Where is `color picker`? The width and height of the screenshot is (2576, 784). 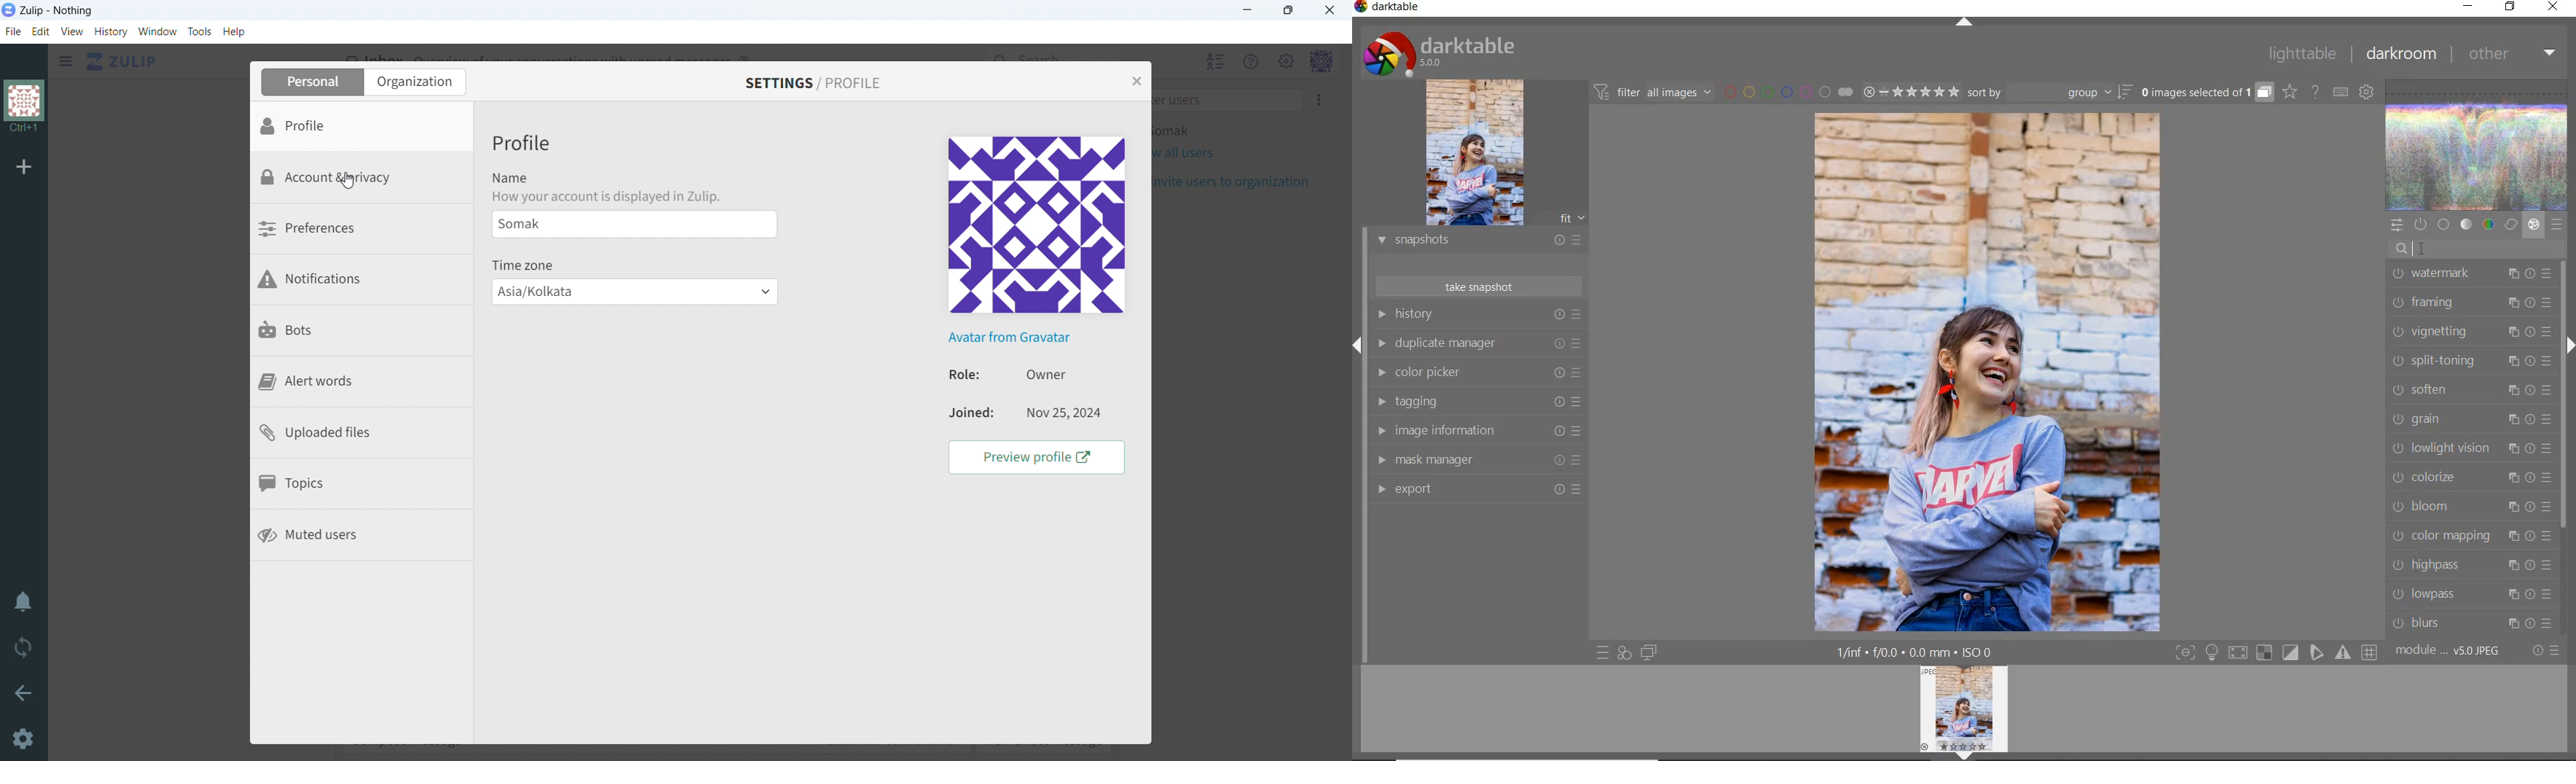 color picker is located at coordinates (1476, 375).